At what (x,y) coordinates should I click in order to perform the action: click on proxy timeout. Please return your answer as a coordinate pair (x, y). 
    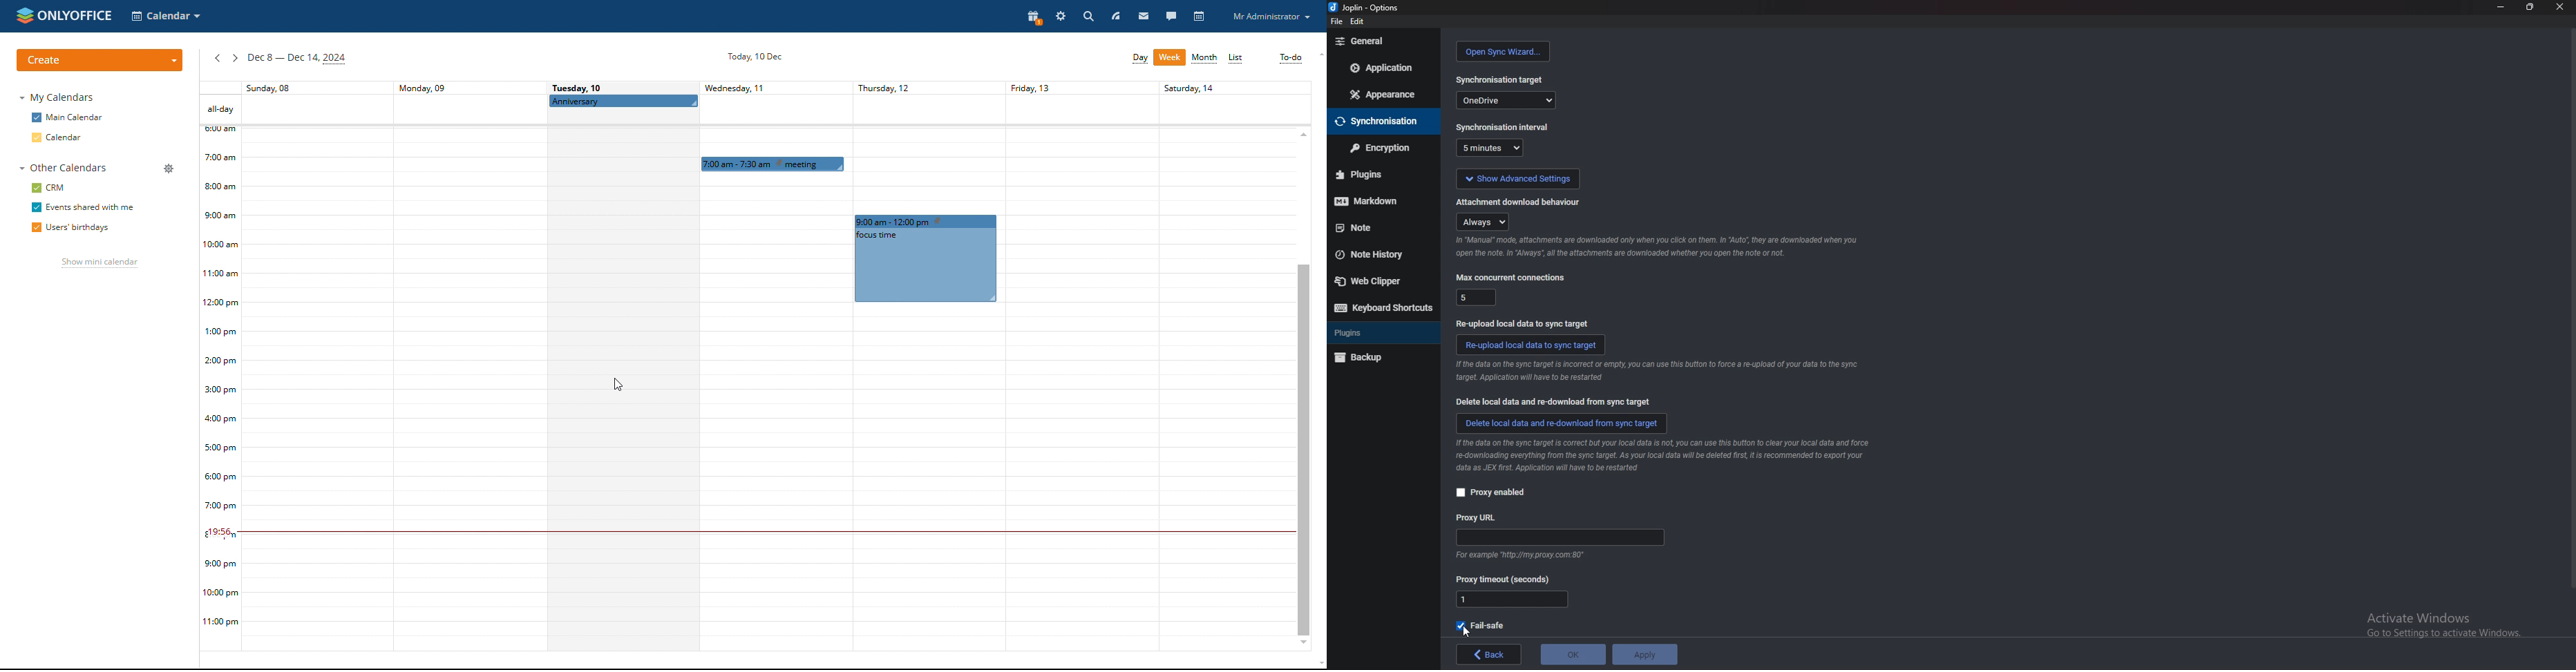
    Looking at the image, I should click on (1512, 599).